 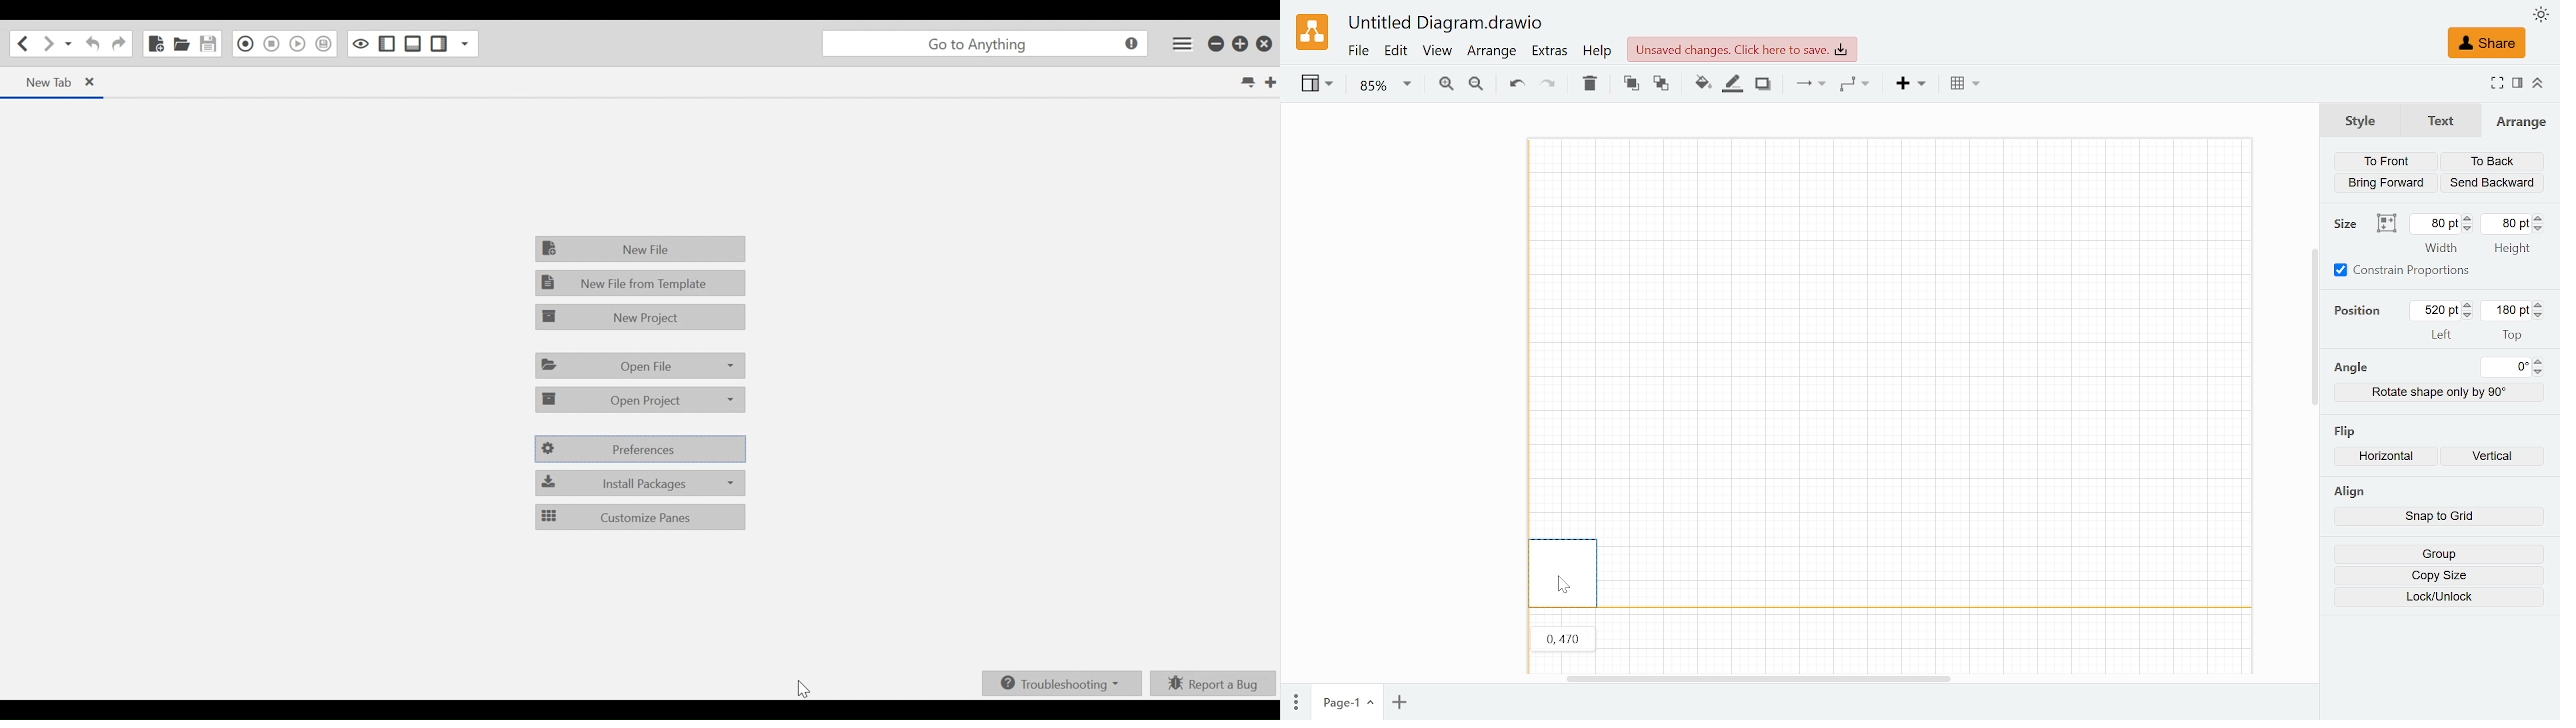 What do you see at coordinates (2440, 392) in the screenshot?
I see `Rotate shape only by 90 degrees` at bounding box center [2440, 392].